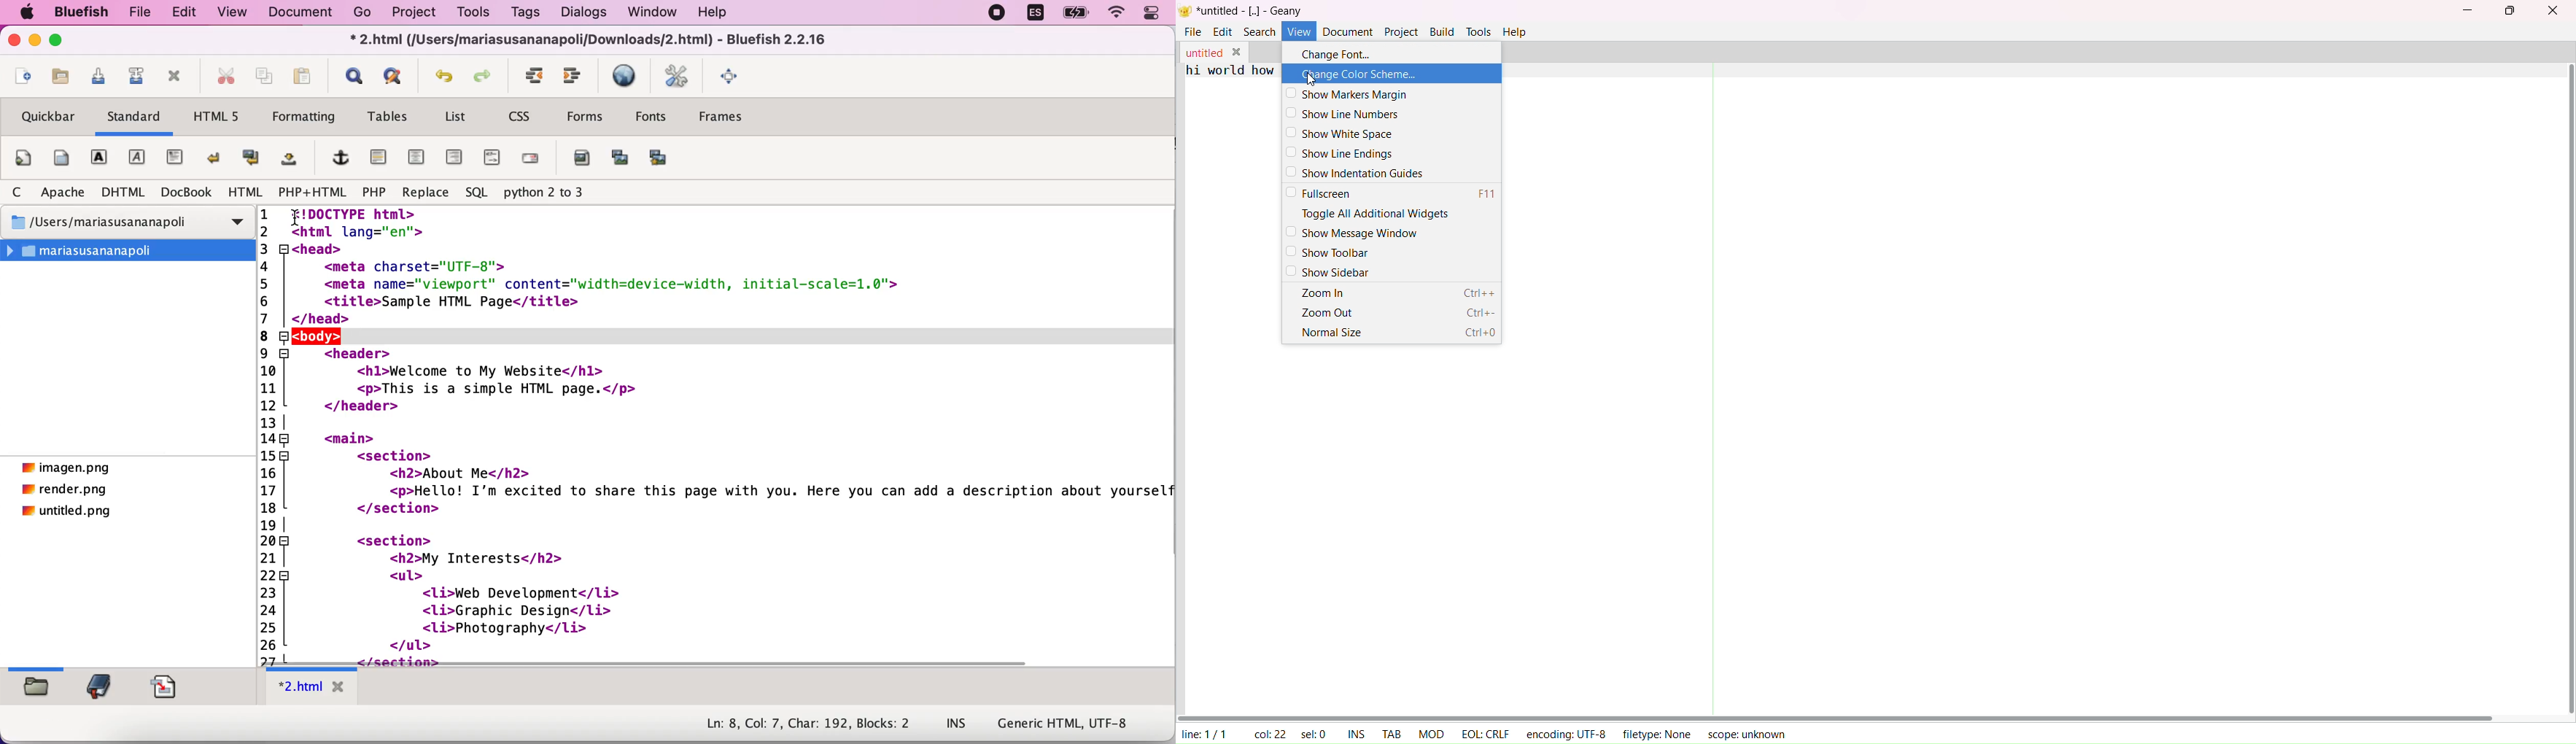 This screenshot has height=756, width=2576. What do you see at coordinates (476, 11) in the screenshot?
I see `tools` at bounding box center [476, 11].